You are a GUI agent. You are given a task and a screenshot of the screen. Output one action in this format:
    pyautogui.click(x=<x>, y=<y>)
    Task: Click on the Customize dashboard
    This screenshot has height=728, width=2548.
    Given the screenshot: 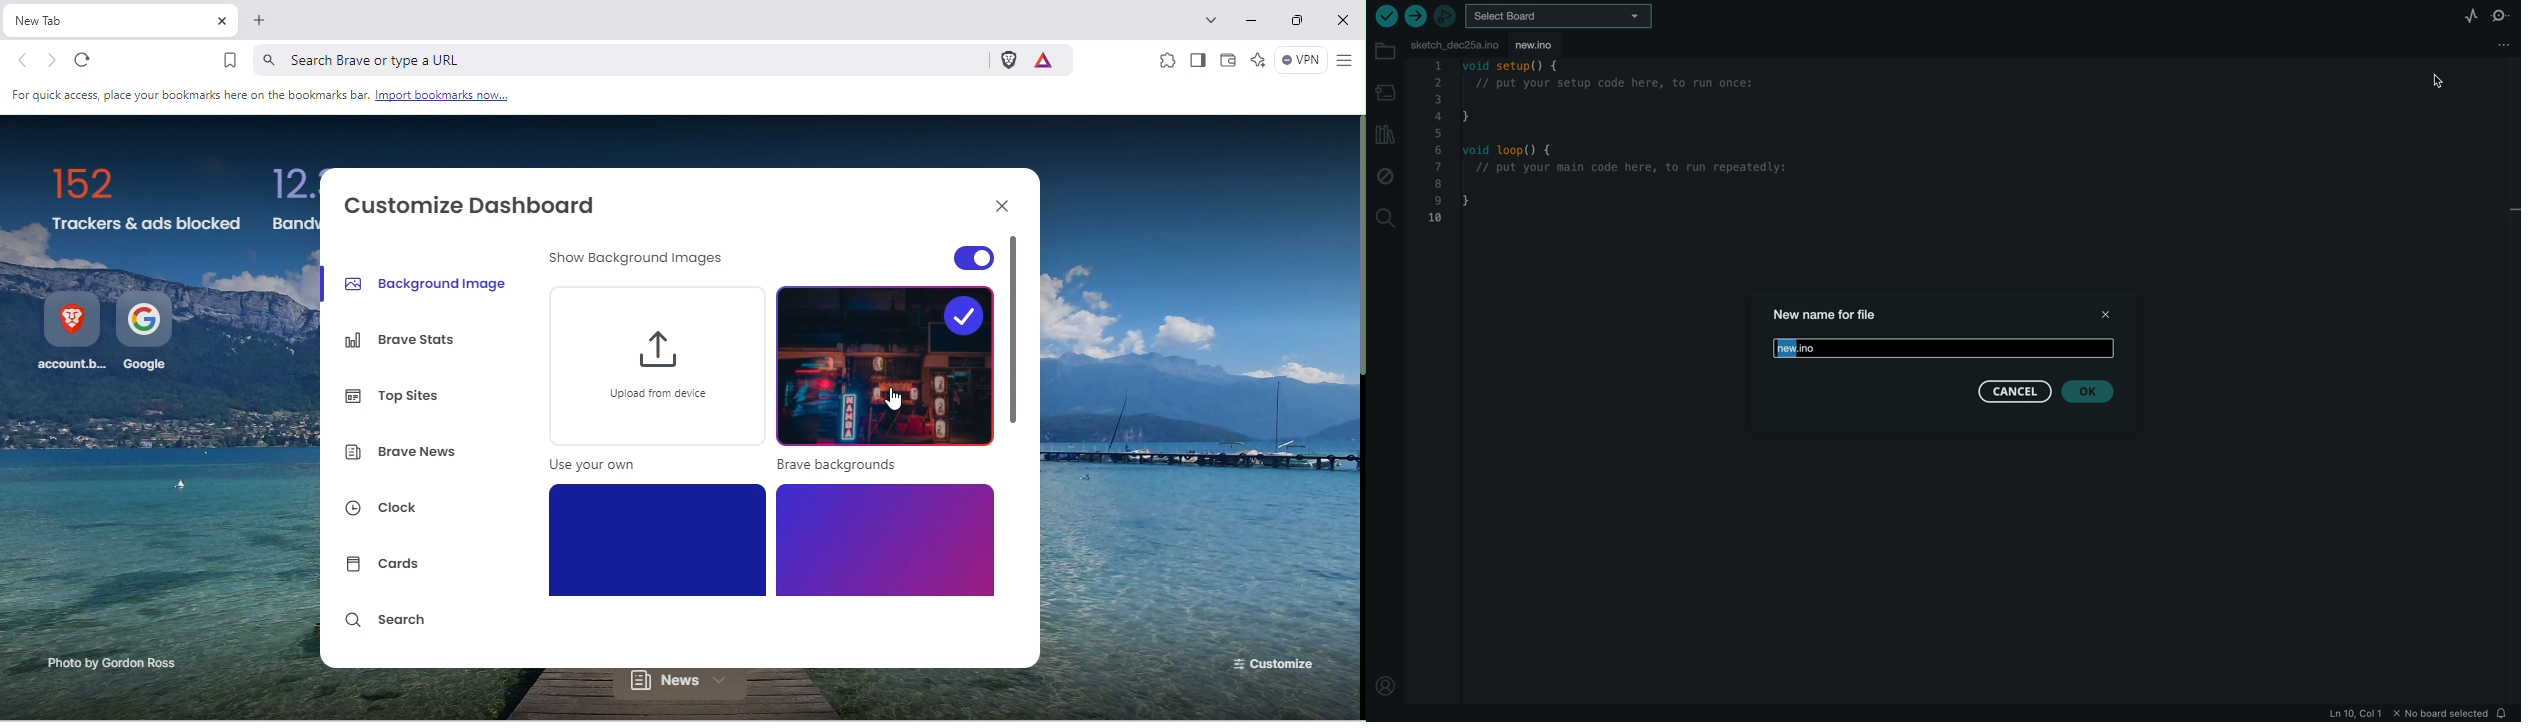 What is the action you would take?
    pyautogui.click(x=481, y=203)
    